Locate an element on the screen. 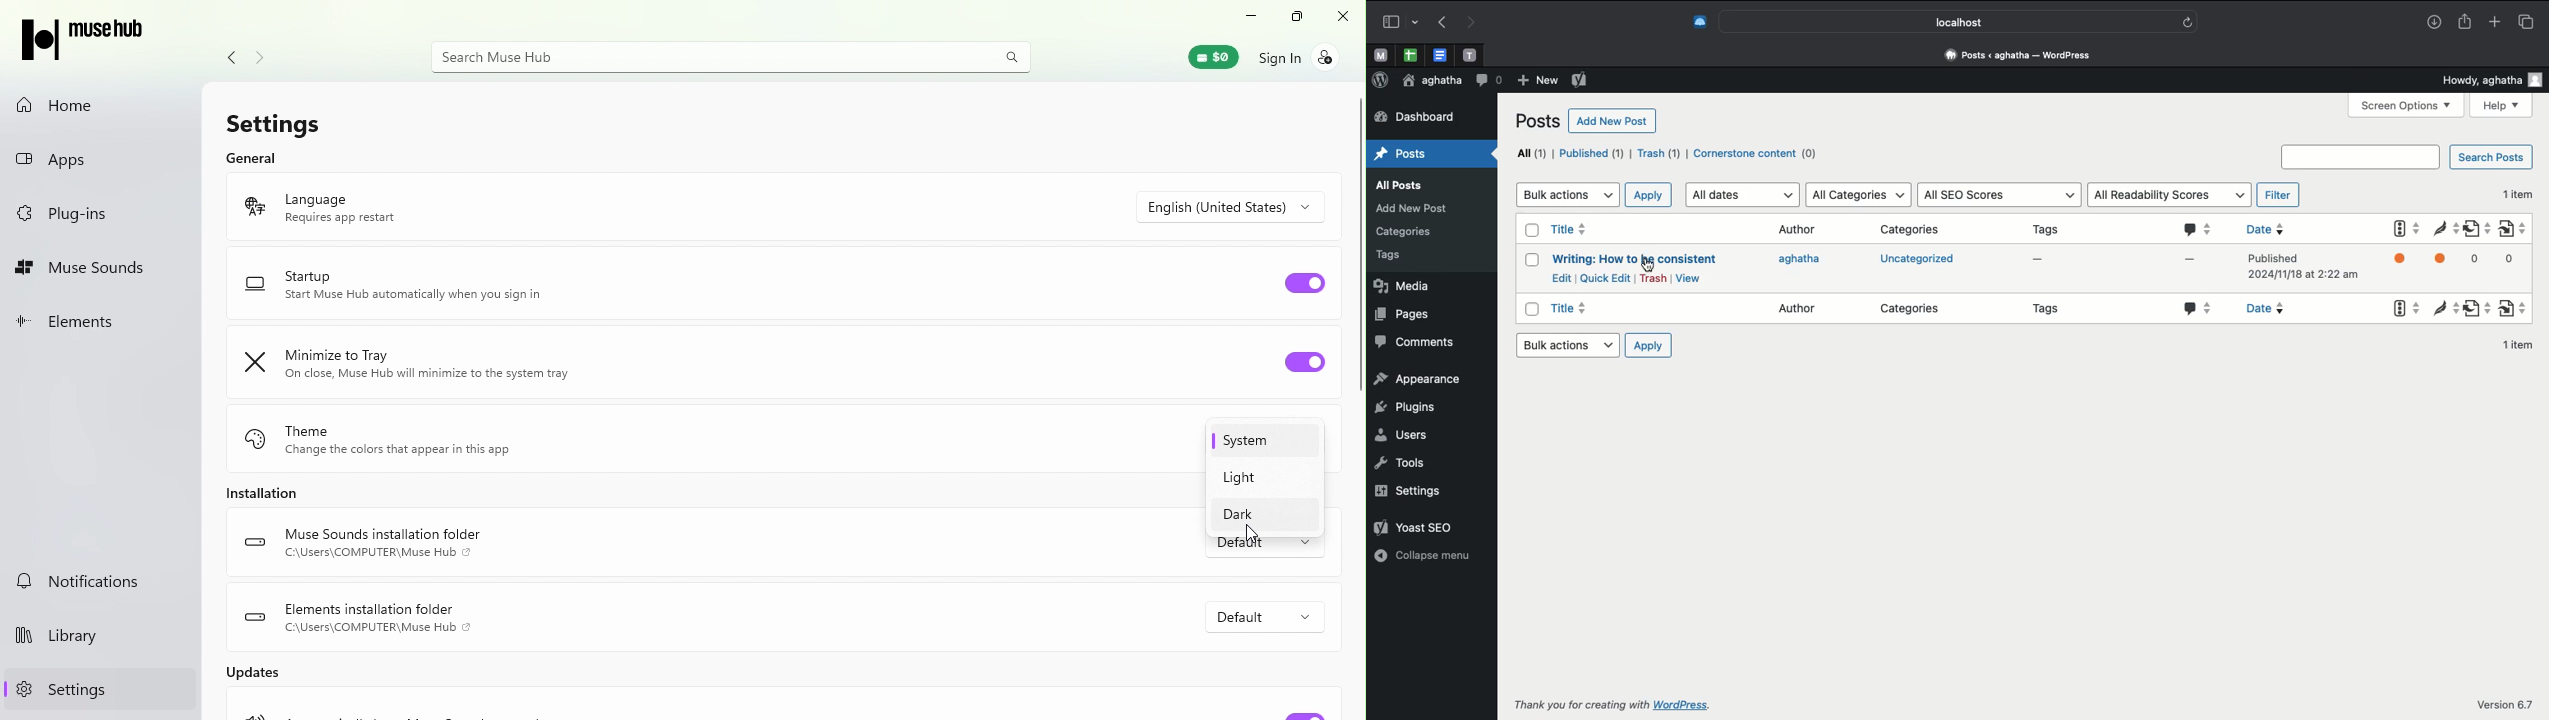  aghatha is located at coordinates (1432, 81).